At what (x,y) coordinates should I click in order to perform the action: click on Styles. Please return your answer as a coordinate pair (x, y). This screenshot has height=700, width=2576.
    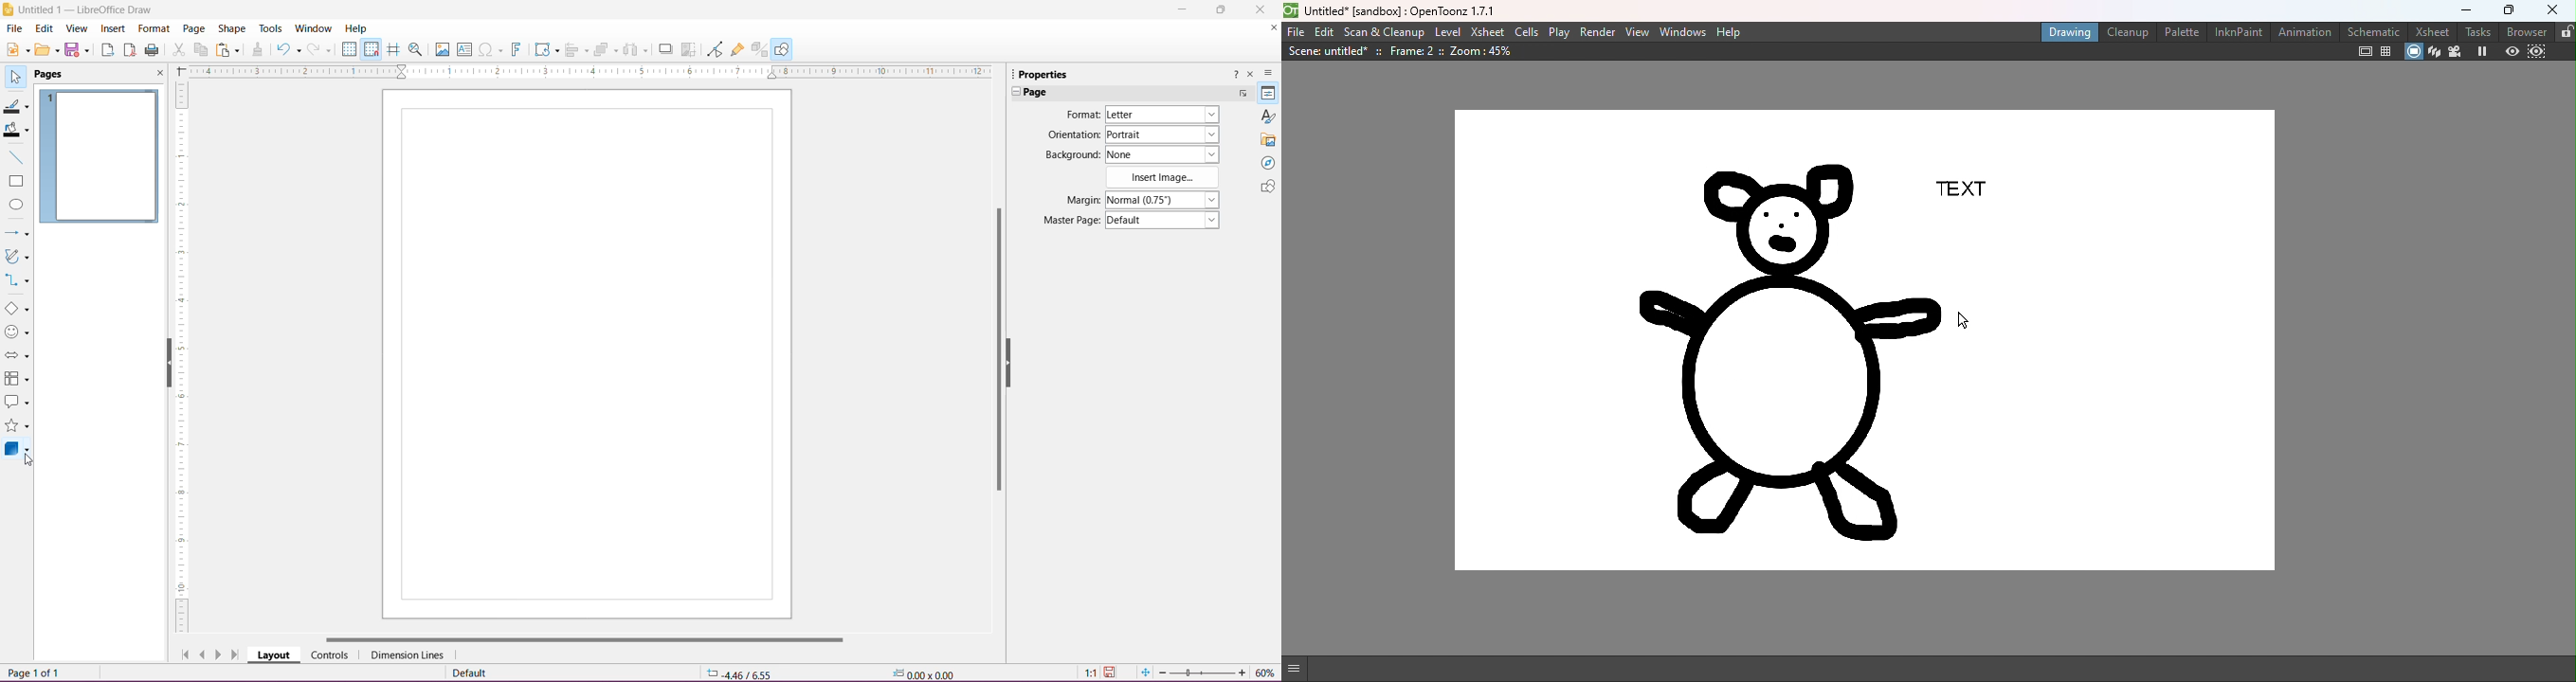
    Looking at the image, I should click on (1267, 116).